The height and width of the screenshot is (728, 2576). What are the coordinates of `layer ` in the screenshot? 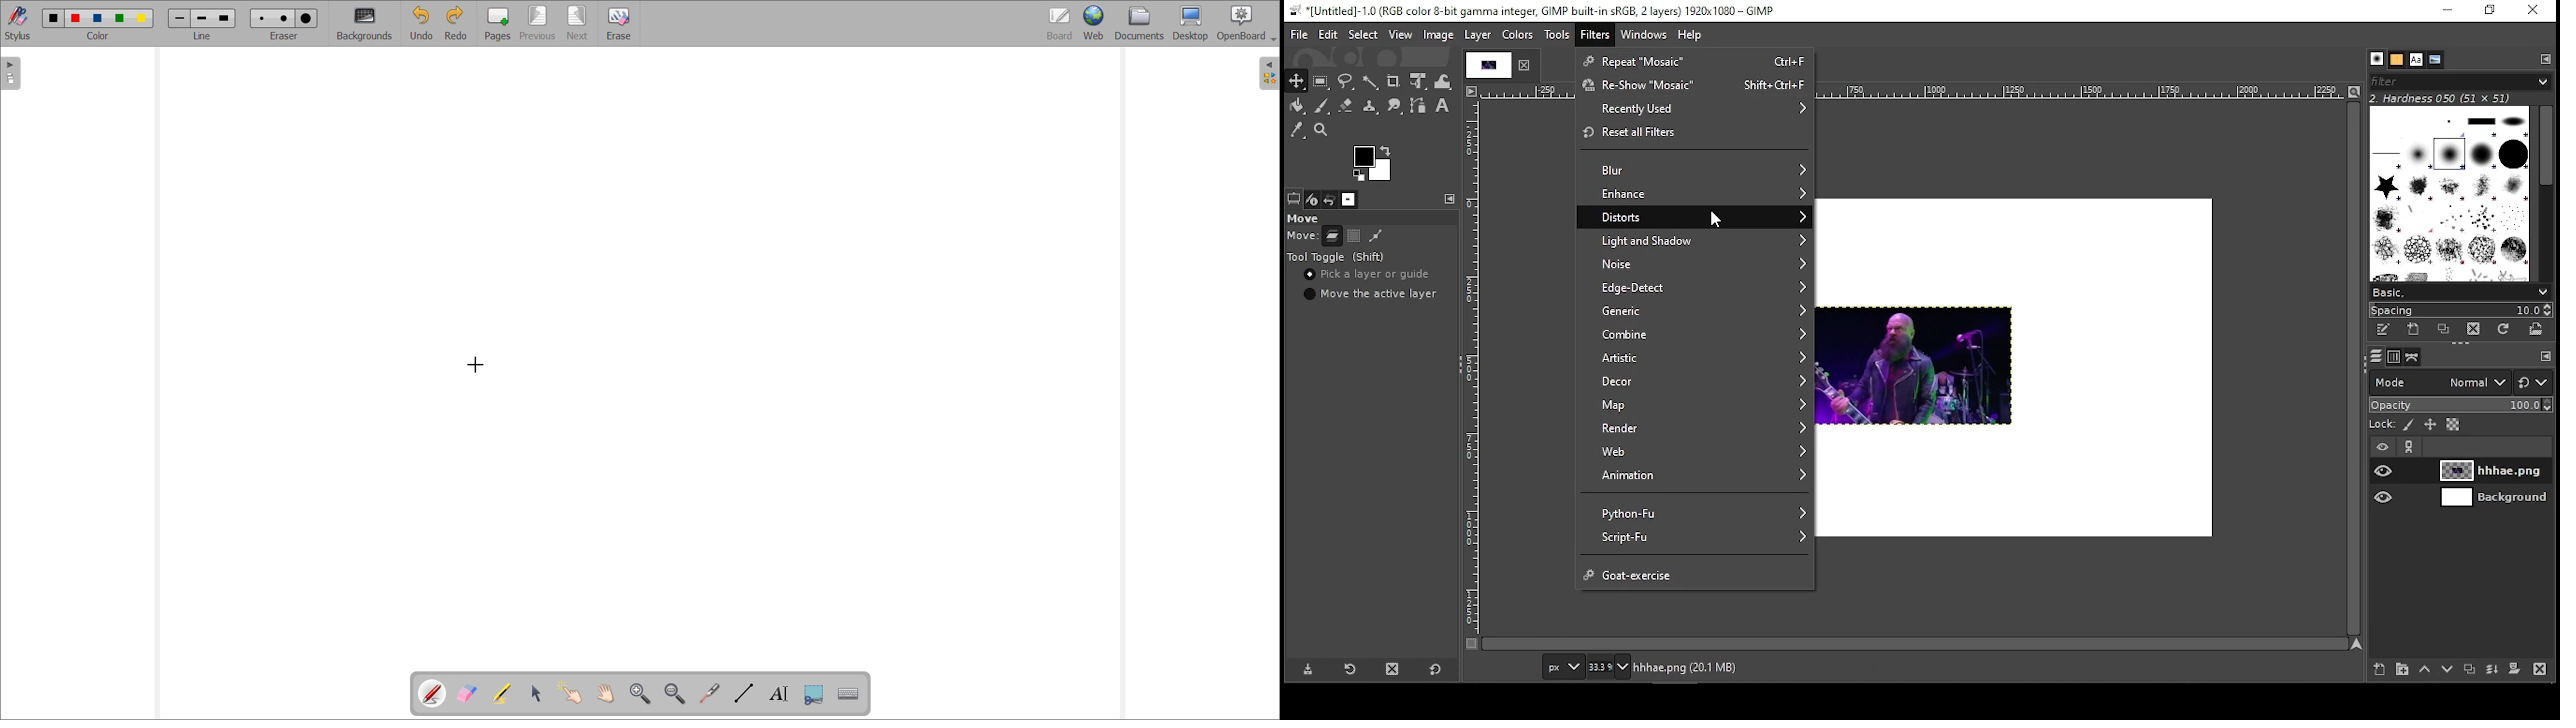 It's located at (2495, 499).